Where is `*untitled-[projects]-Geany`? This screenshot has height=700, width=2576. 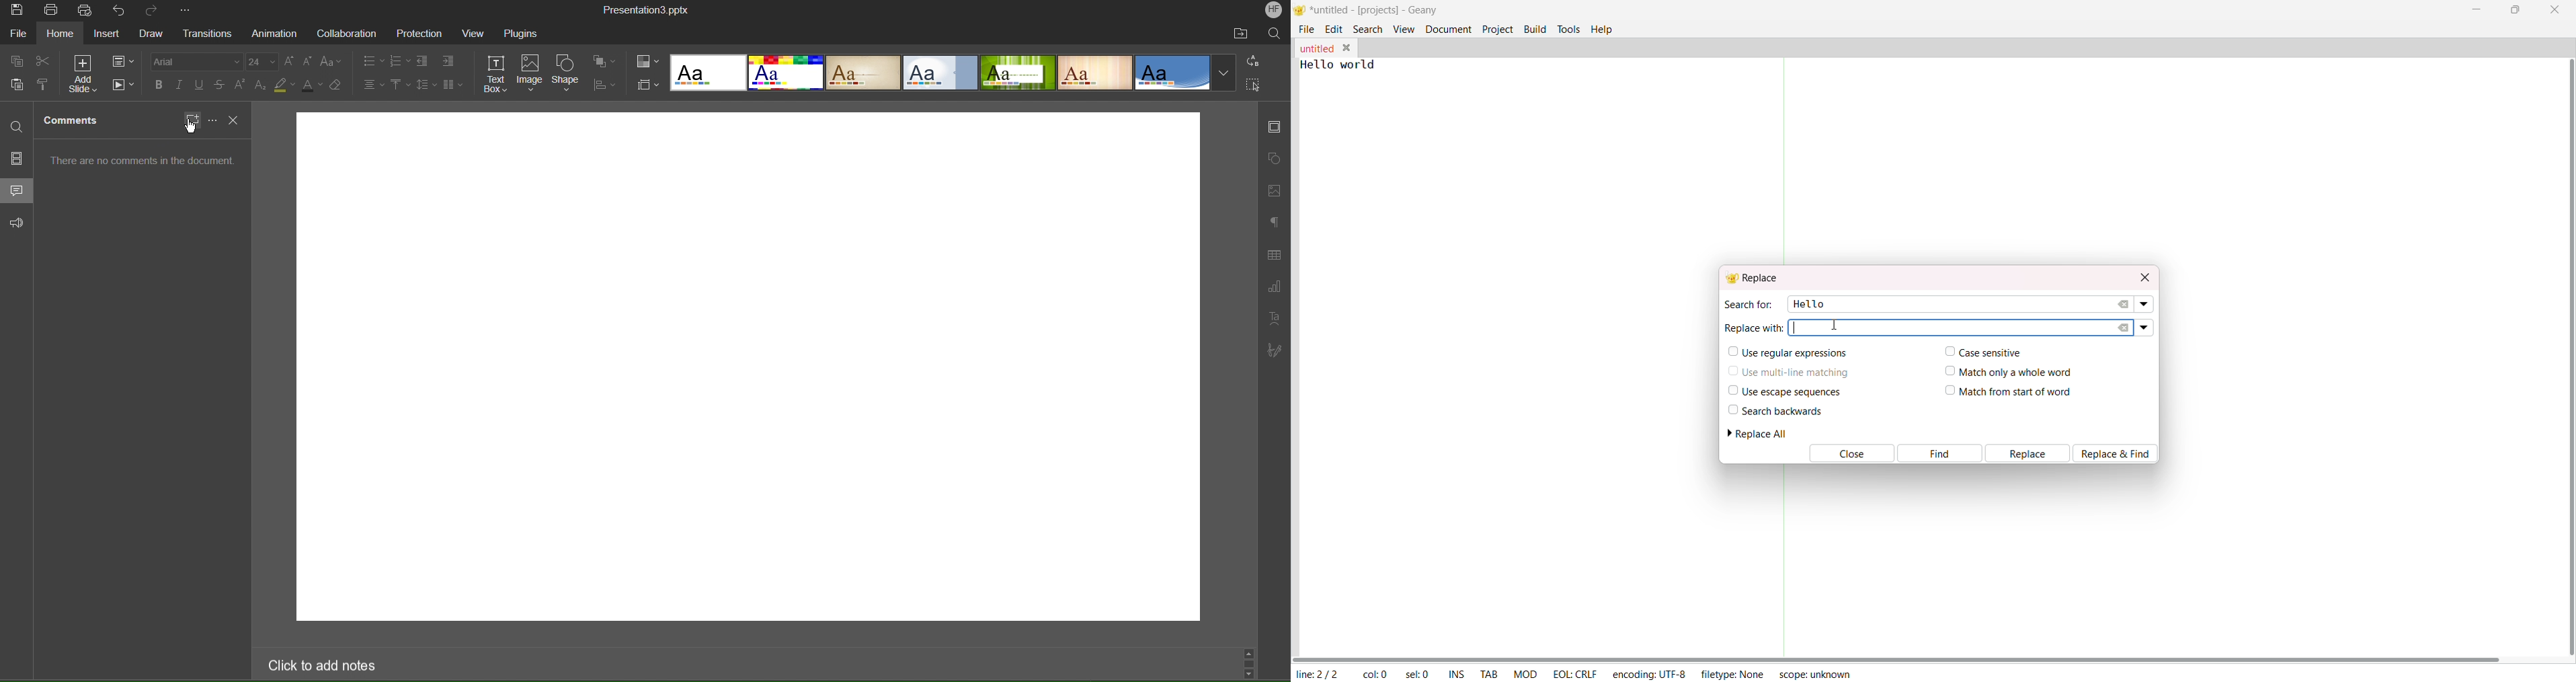 *untitled-[projects]-Geany is located at coordinates (1386, 10).